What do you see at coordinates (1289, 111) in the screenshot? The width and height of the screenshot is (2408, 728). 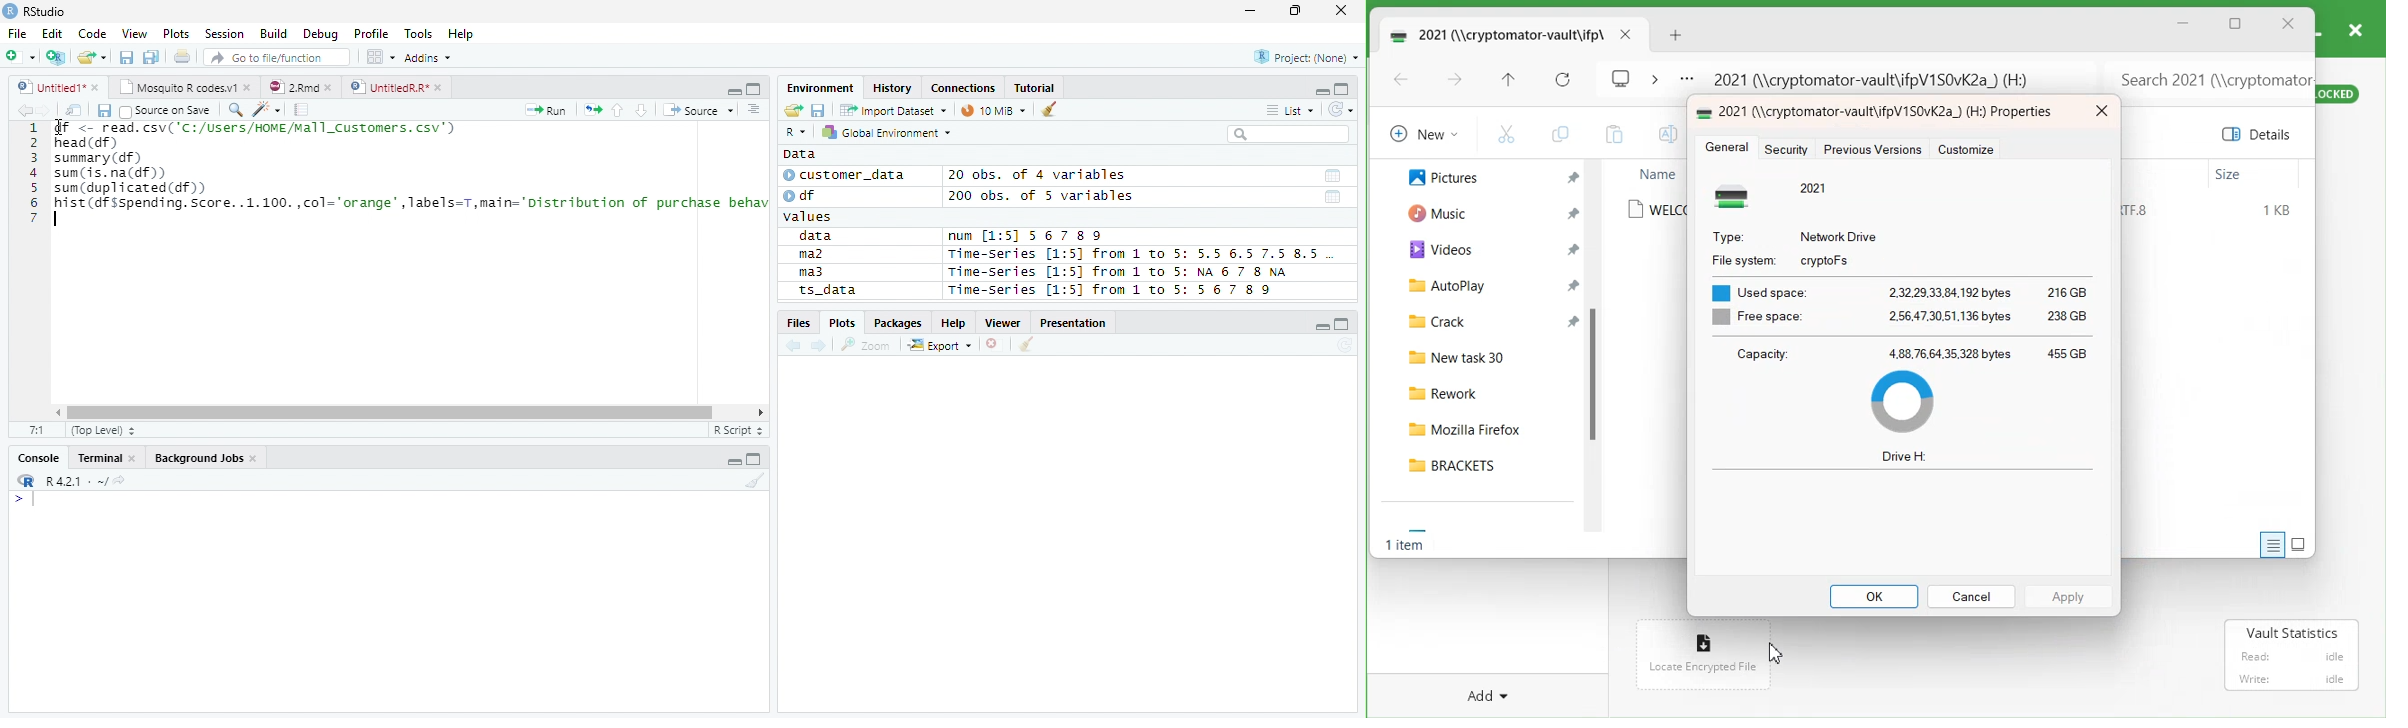 I see `List` at bounding box center [1289, 111].